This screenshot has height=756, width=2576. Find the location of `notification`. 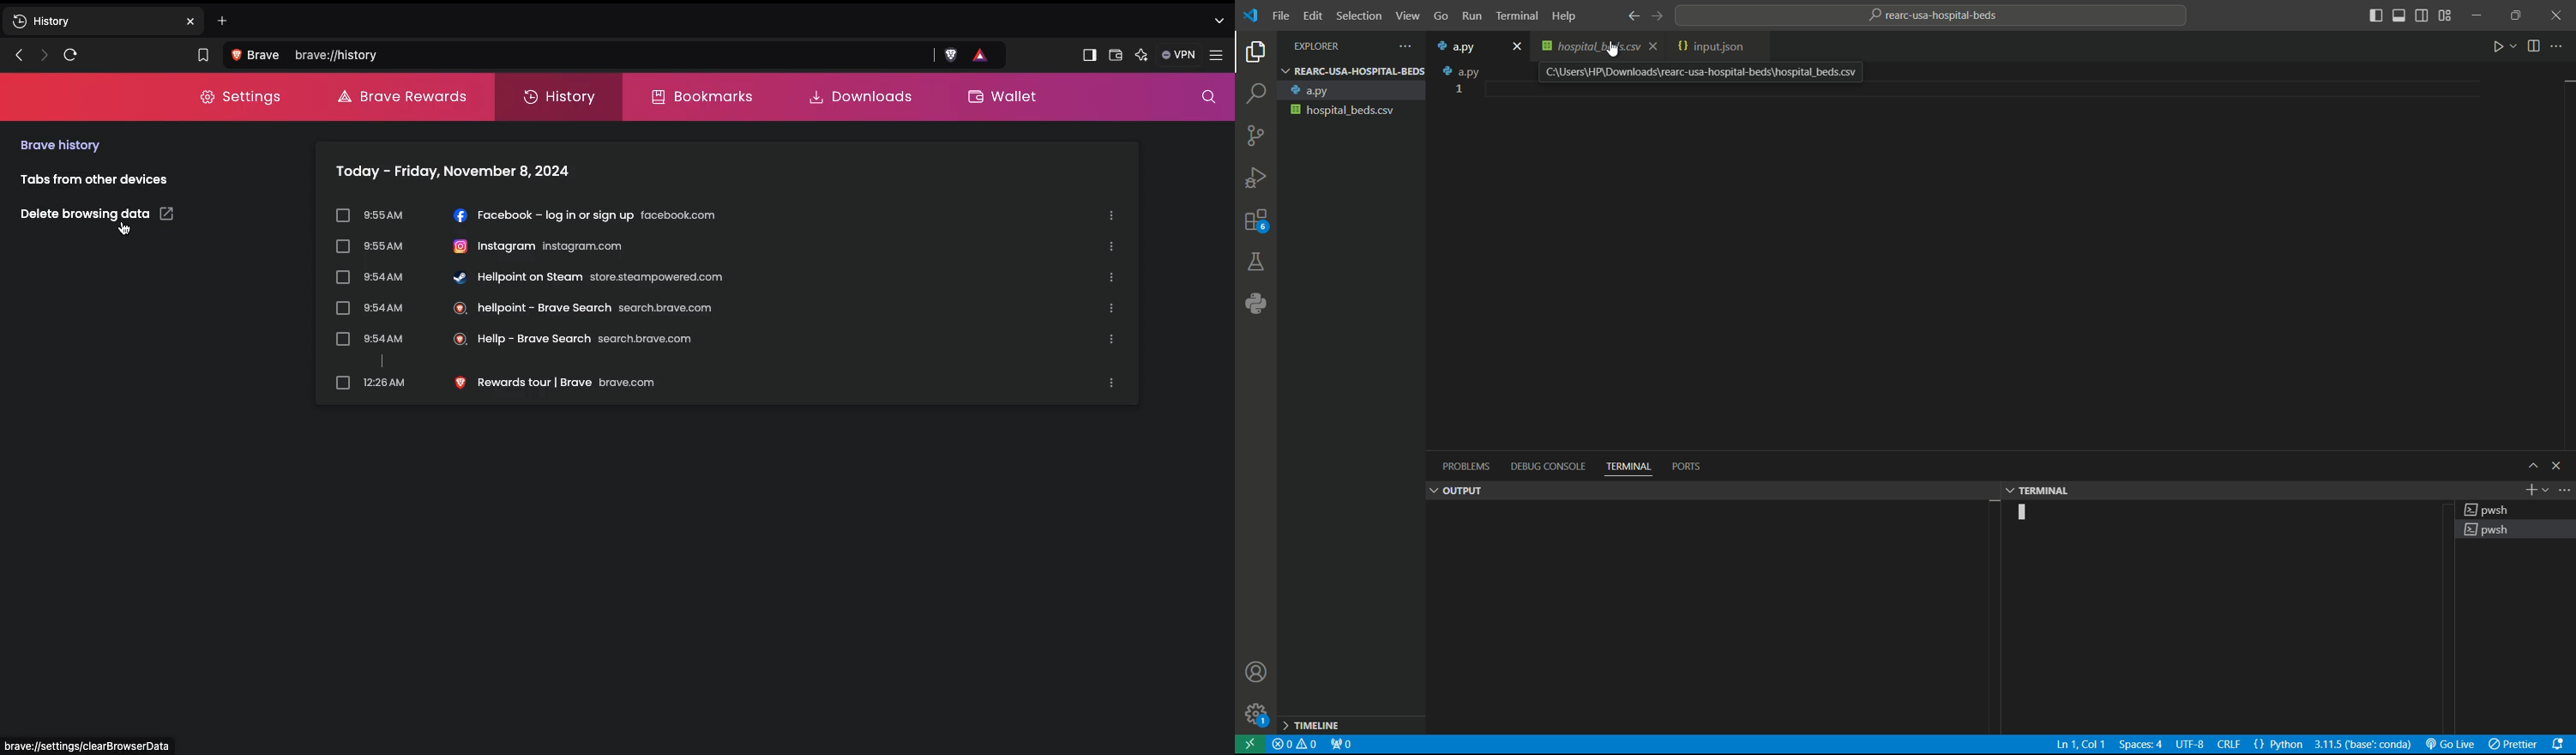

notification is located at coordinates (2563, 747).